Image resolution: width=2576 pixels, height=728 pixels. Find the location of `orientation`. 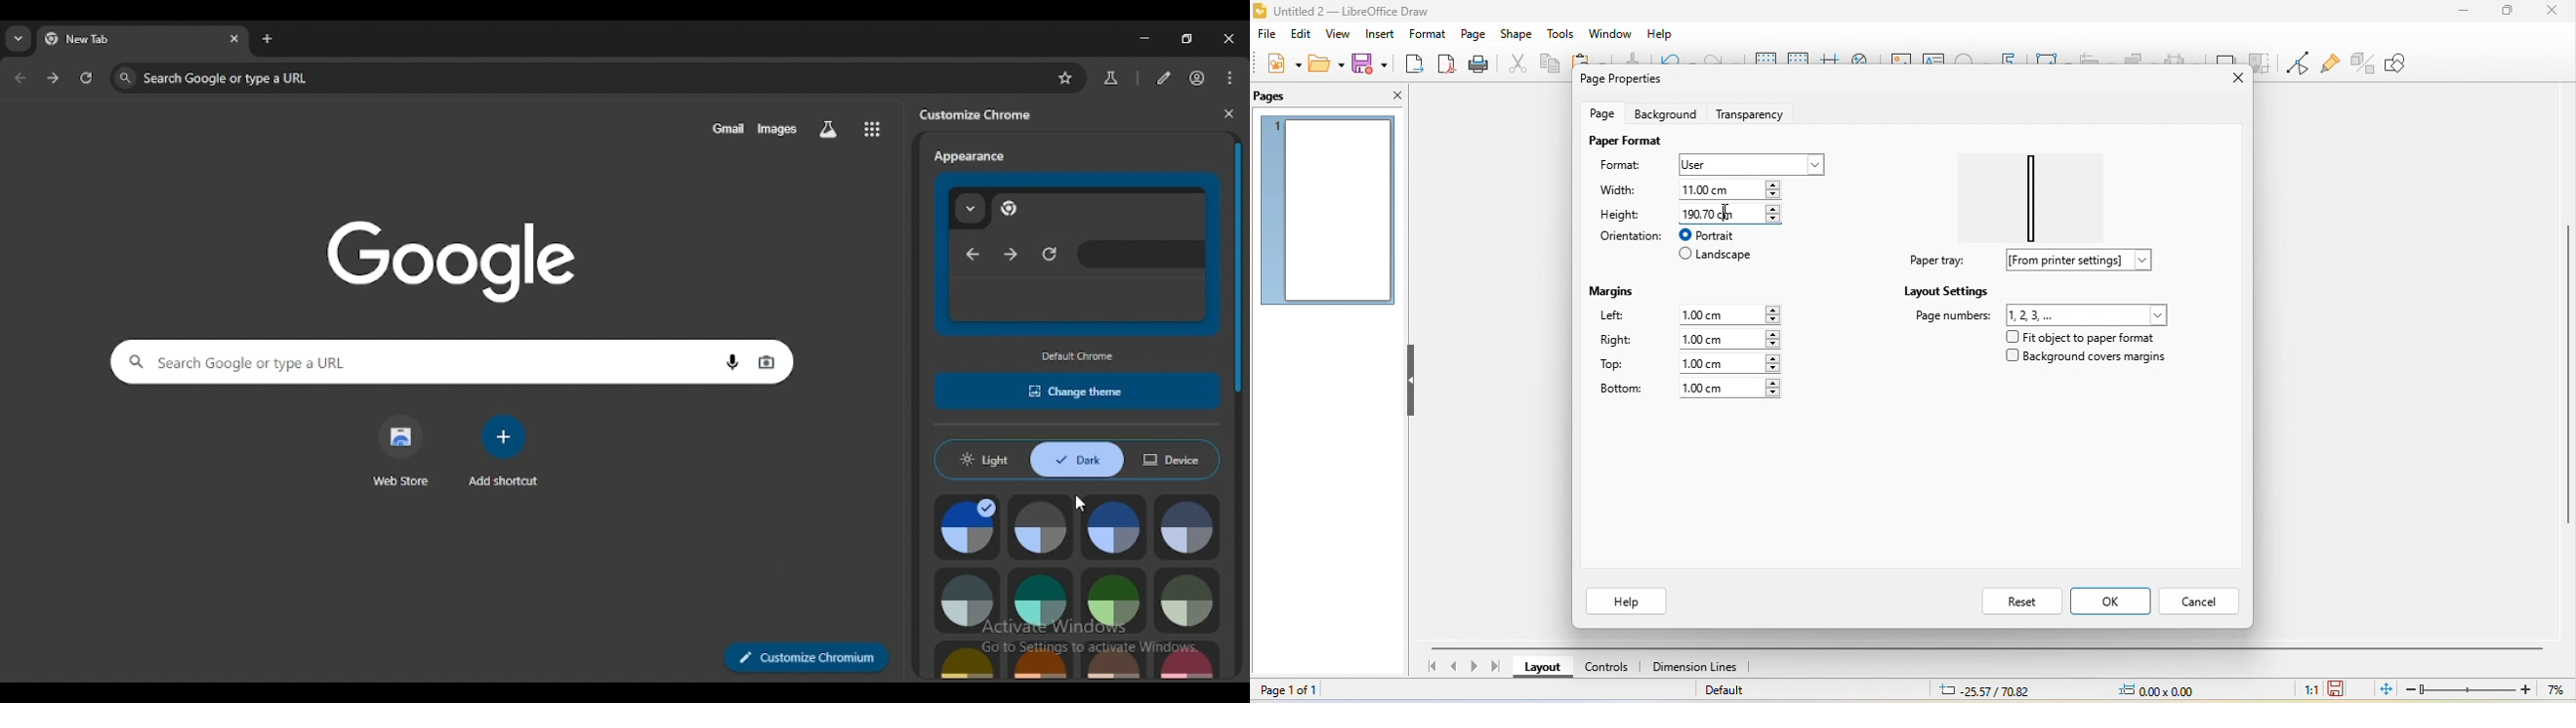

orientation is located at coordinates (1629, 236).